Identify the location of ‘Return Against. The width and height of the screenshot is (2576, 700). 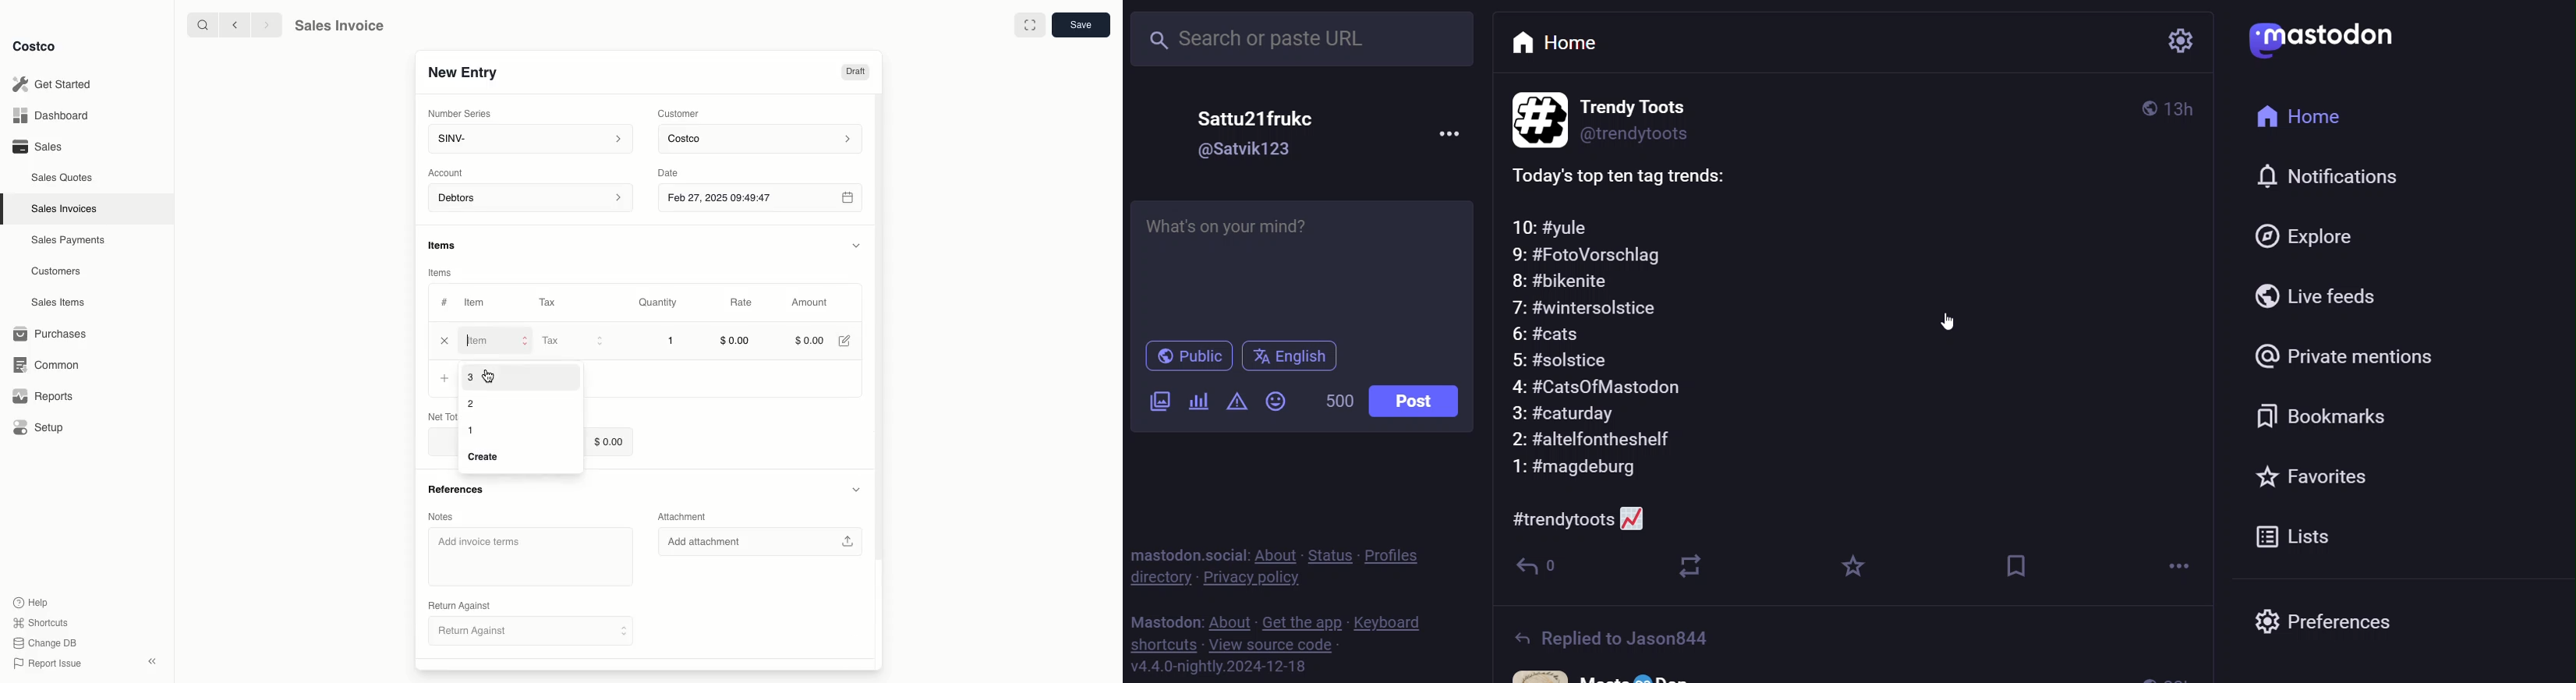
(458, 607).